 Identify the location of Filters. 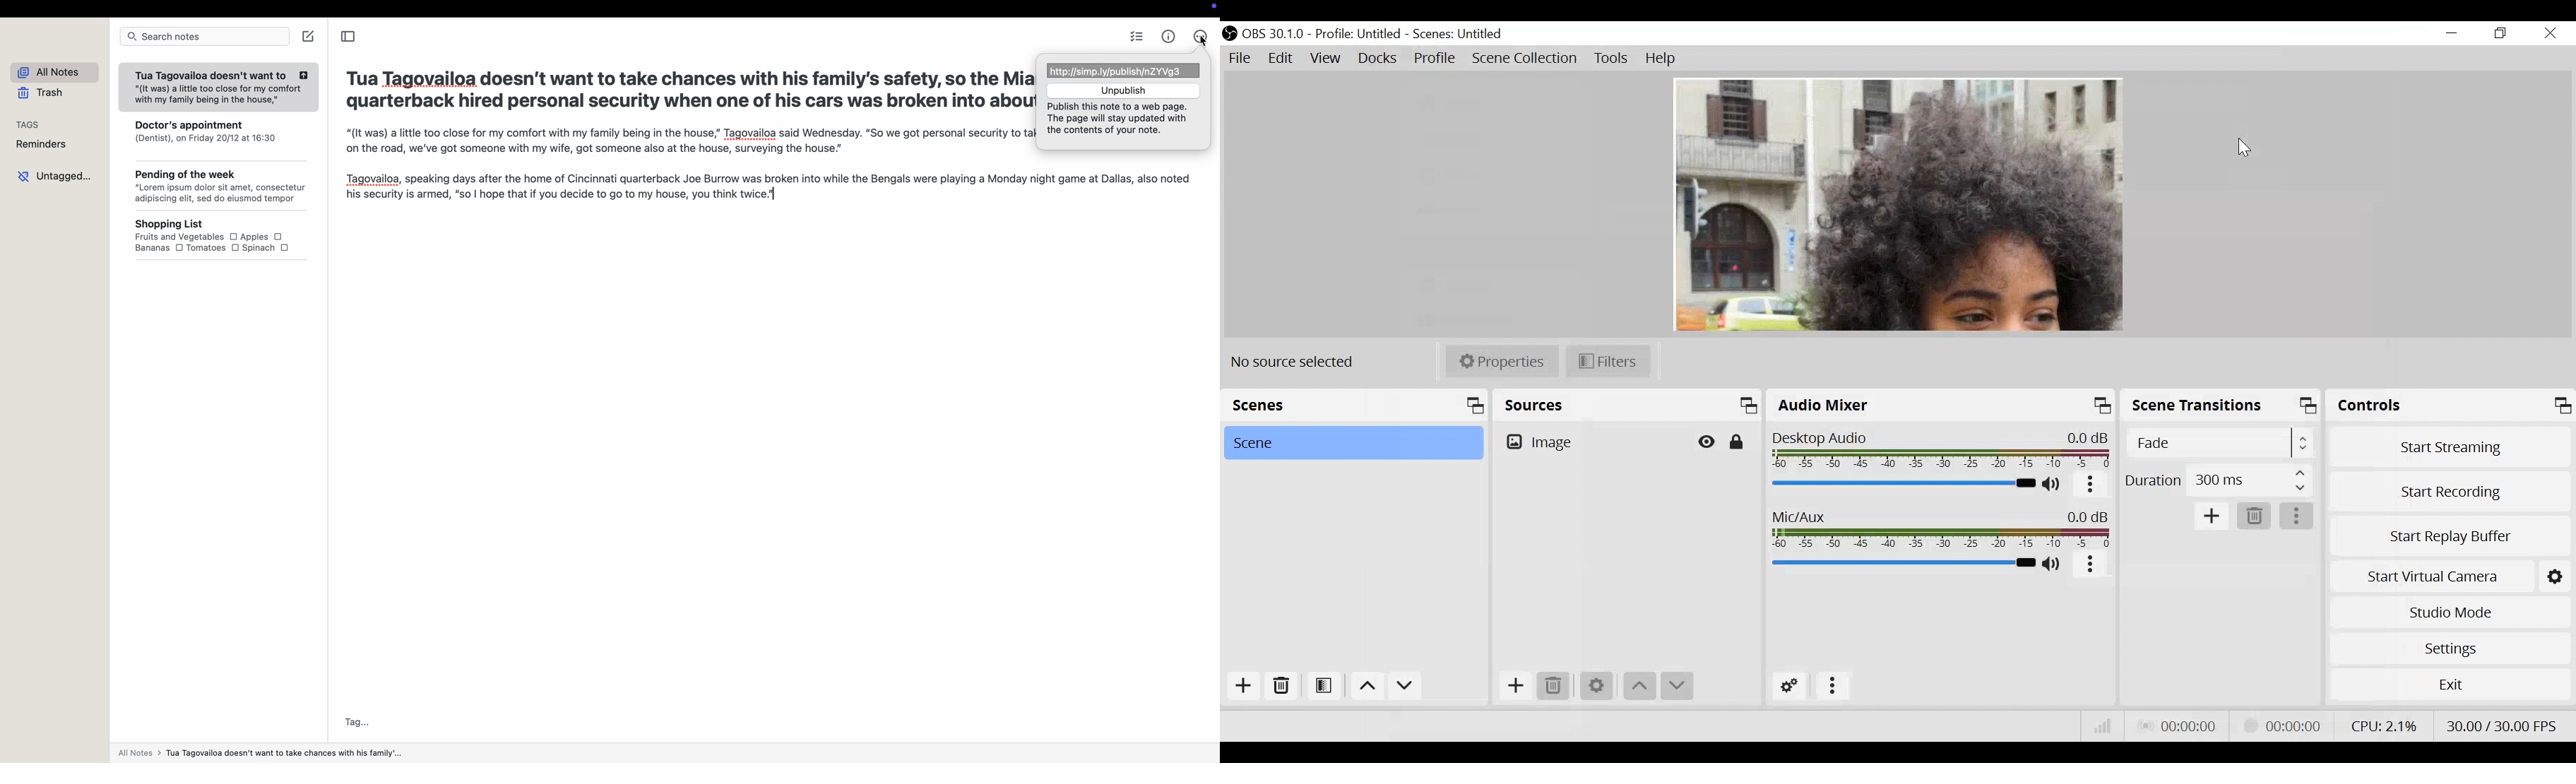
(1608, 361).